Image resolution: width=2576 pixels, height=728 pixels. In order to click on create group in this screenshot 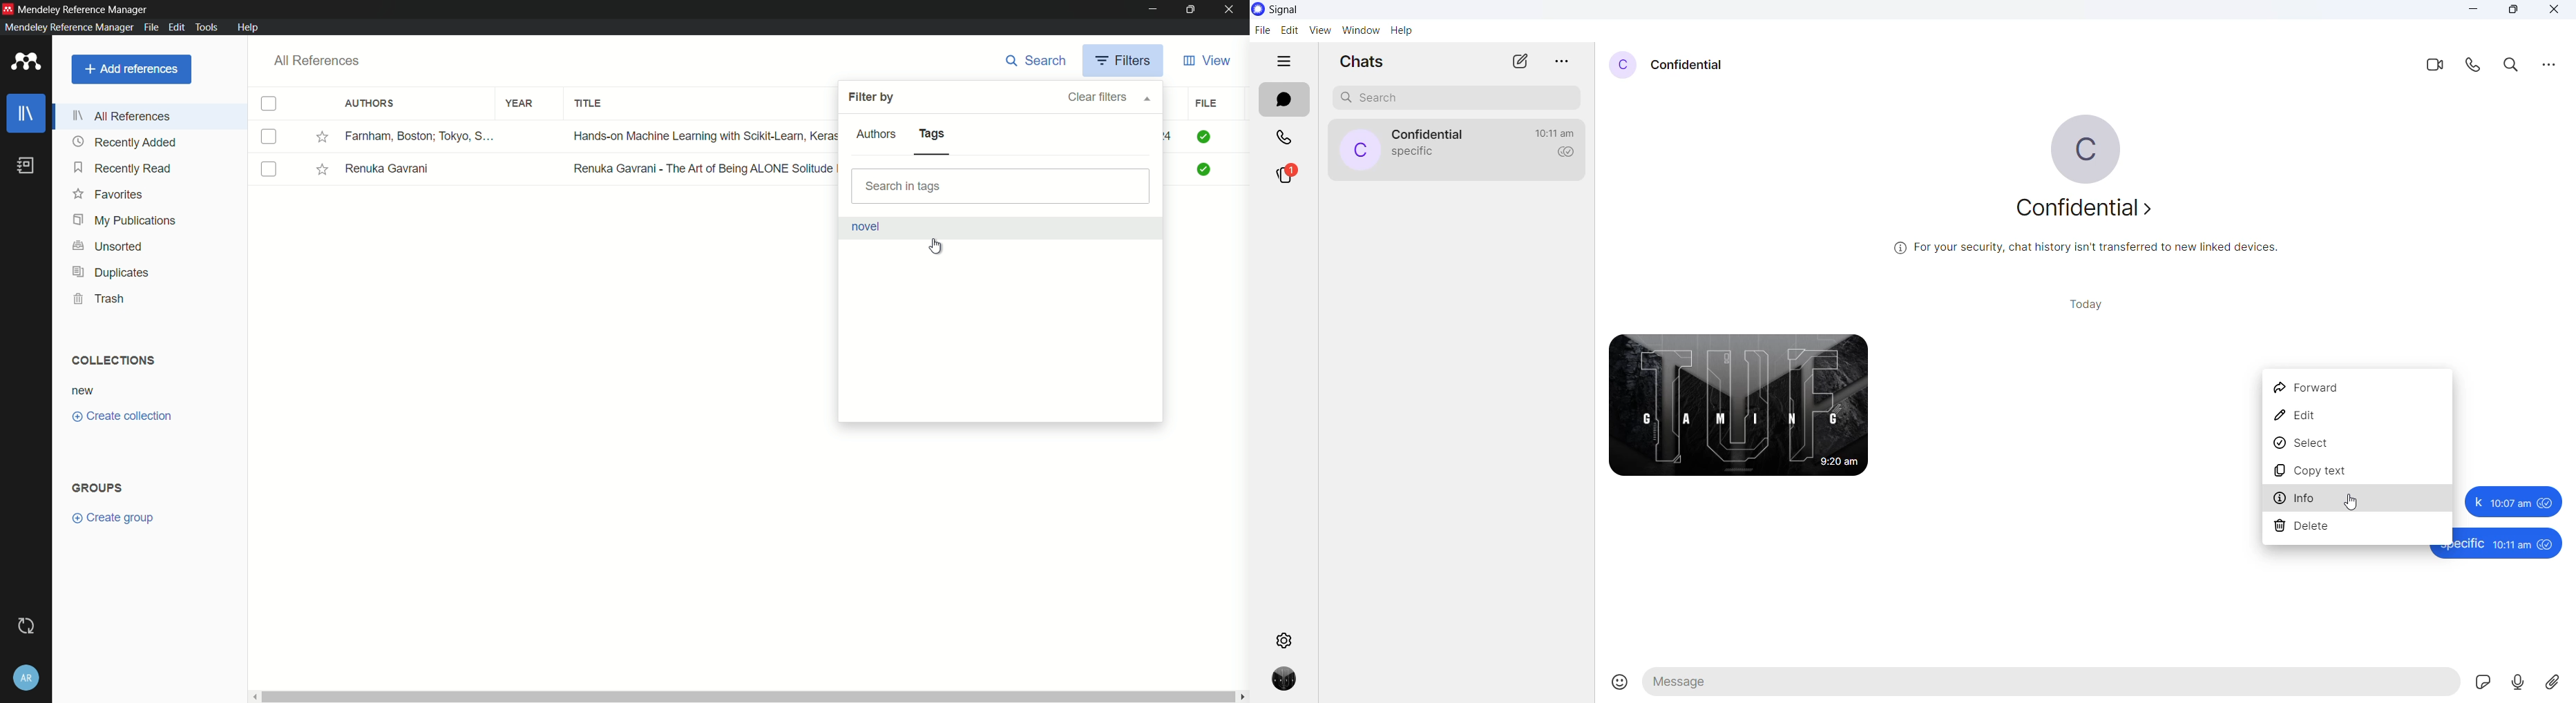, I will do `click(112, 517)`.